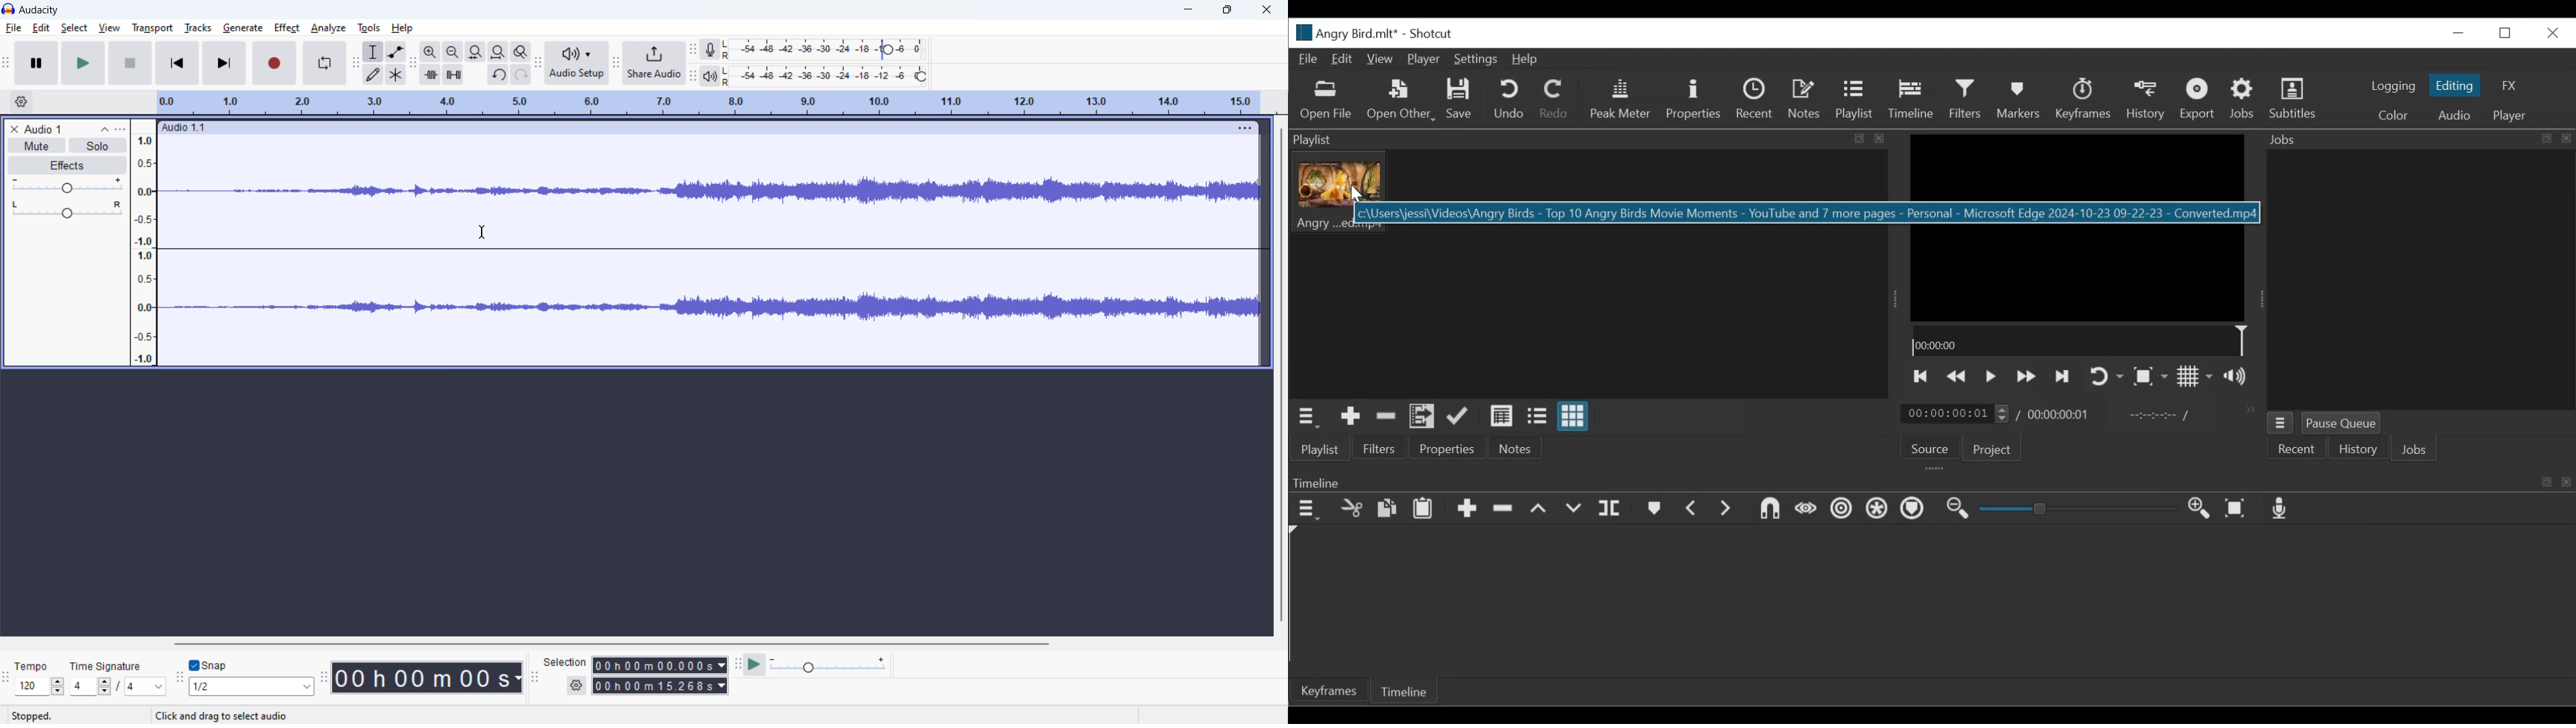 The height and width of the screenshot is (728, 2576). Describe the element at coordinates (329, 28) in the screenshot. I see `analyze` at that location.